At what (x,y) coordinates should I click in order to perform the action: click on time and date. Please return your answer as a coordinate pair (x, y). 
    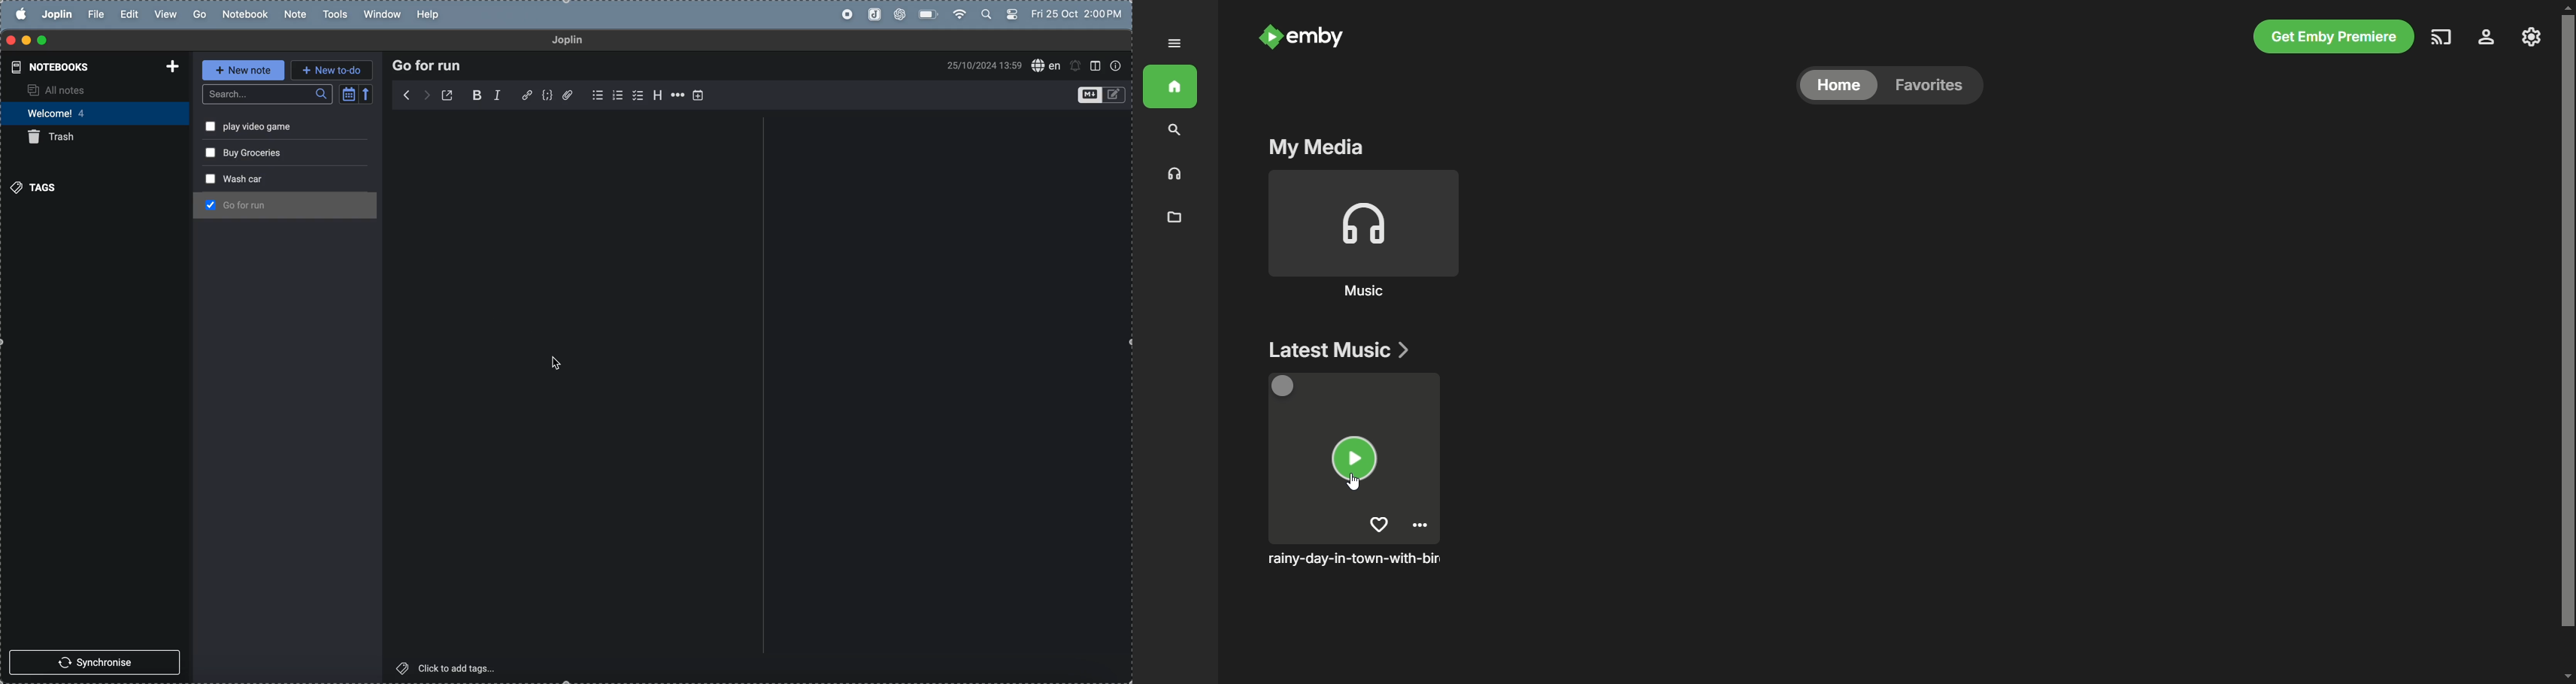
    Looking at the image, I should click on (1080, 12).